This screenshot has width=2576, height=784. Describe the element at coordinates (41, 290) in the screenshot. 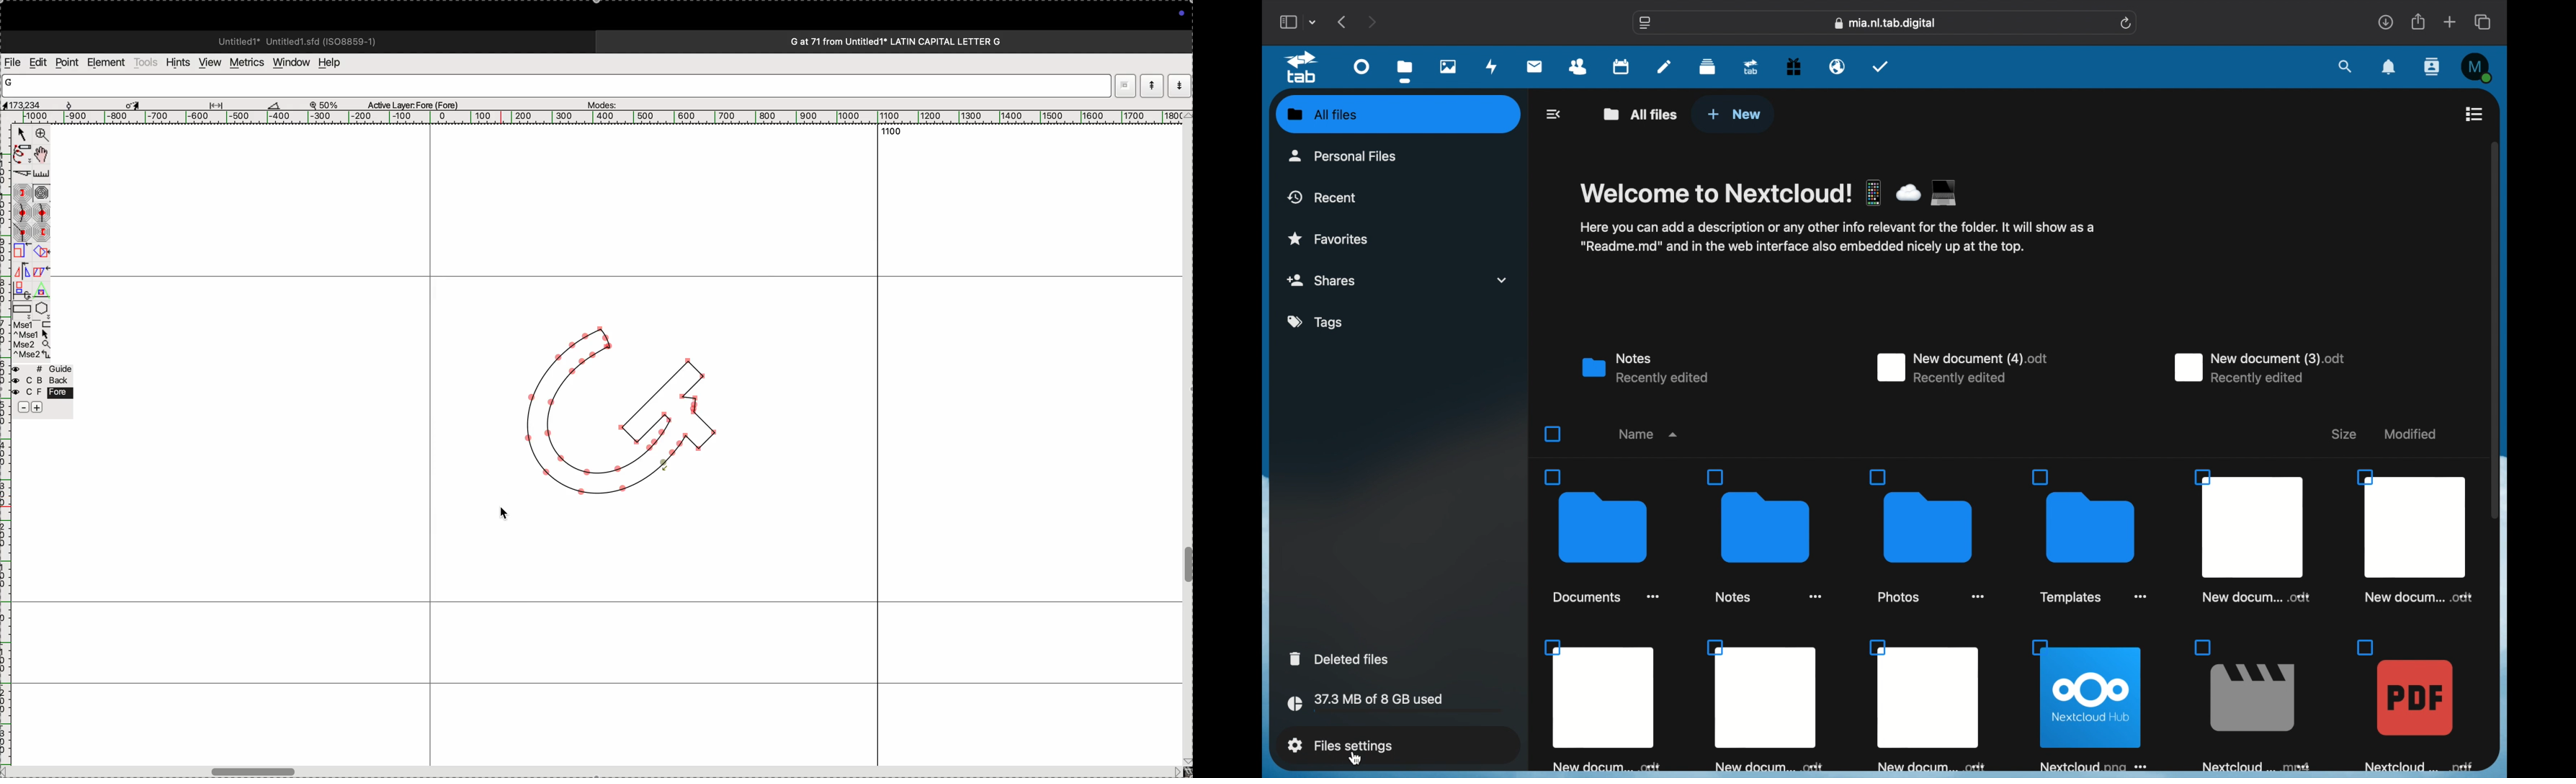

I see `perspective` at that location.